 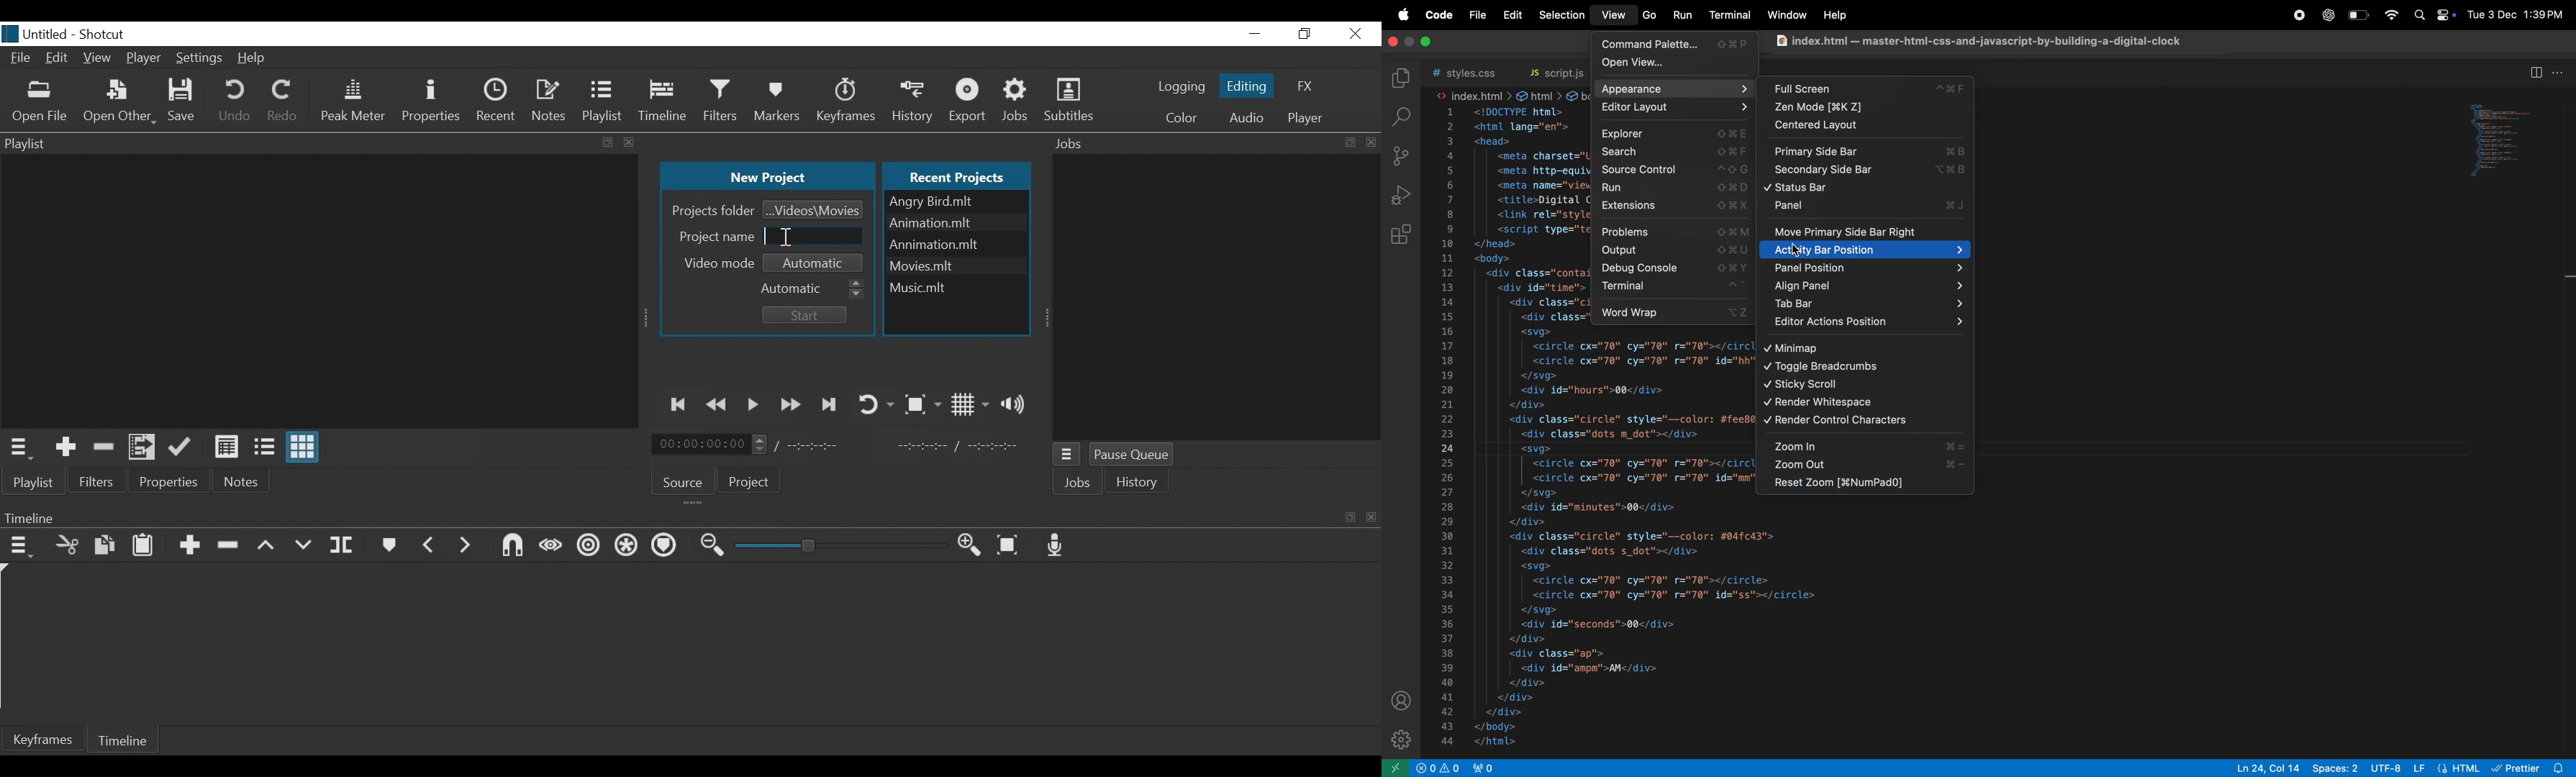 I want to click on Playlist menu, so click(x=40, y=483).